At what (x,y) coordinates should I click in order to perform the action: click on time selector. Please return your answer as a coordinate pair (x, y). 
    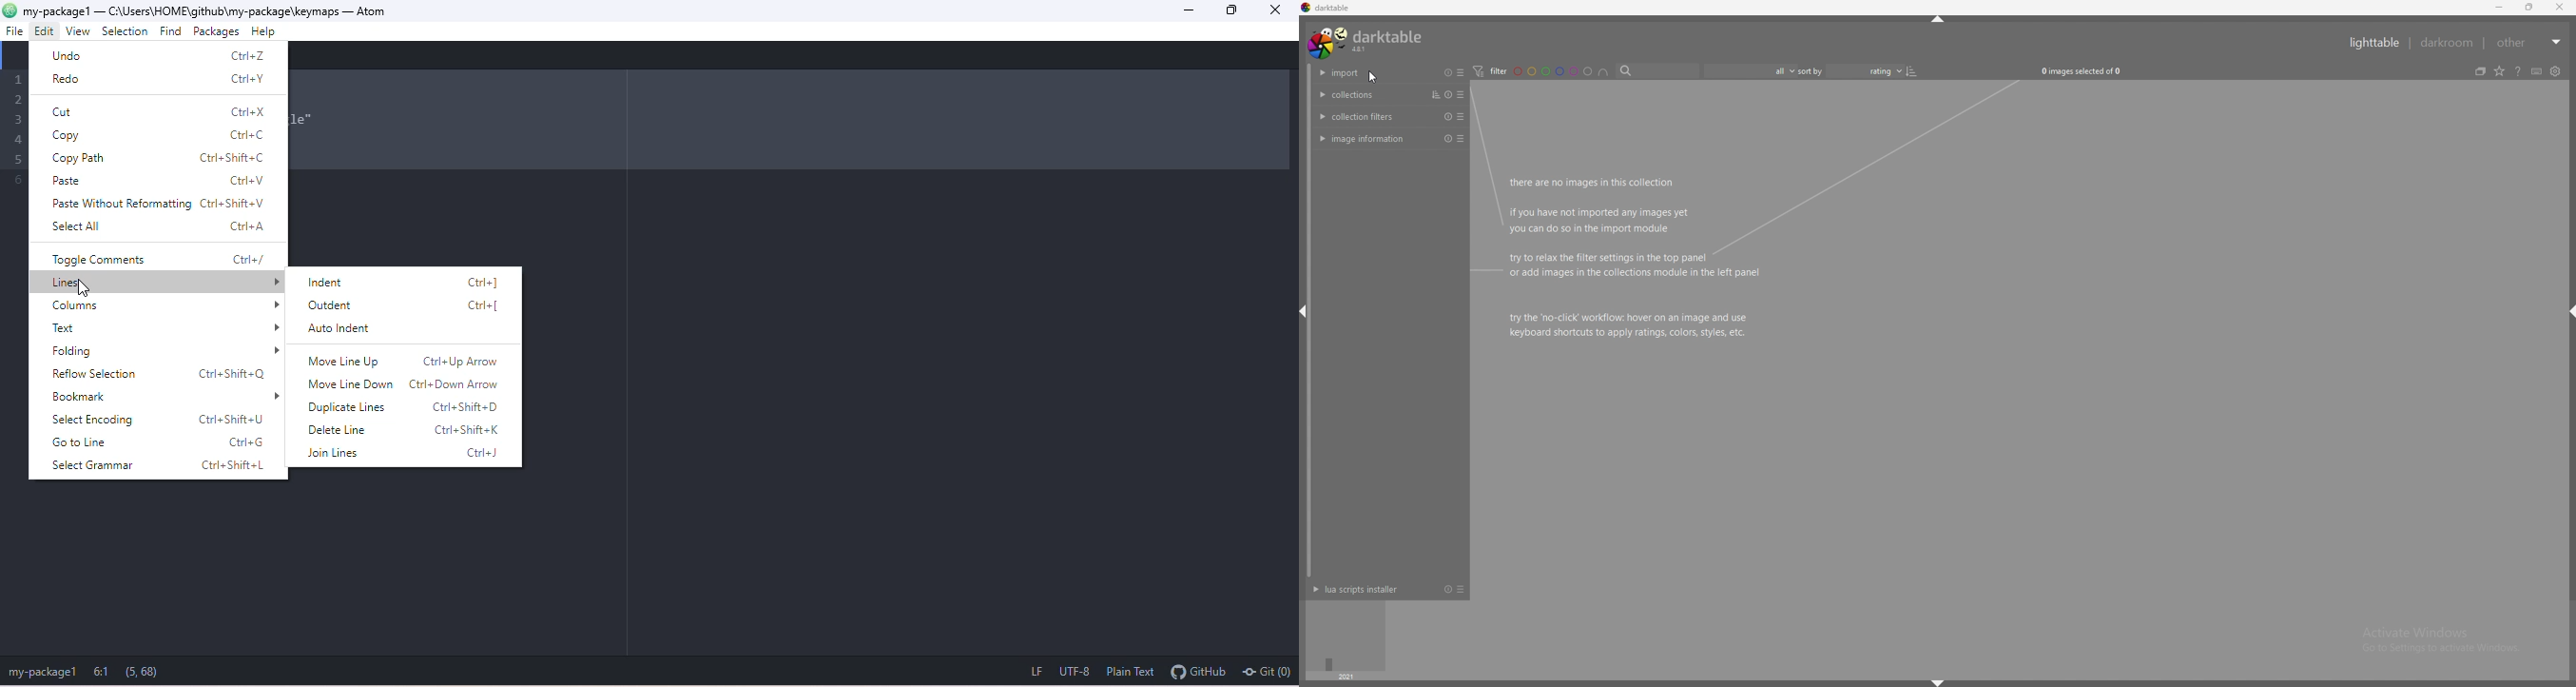
    Looking at the image, I should click on (1347, 635).